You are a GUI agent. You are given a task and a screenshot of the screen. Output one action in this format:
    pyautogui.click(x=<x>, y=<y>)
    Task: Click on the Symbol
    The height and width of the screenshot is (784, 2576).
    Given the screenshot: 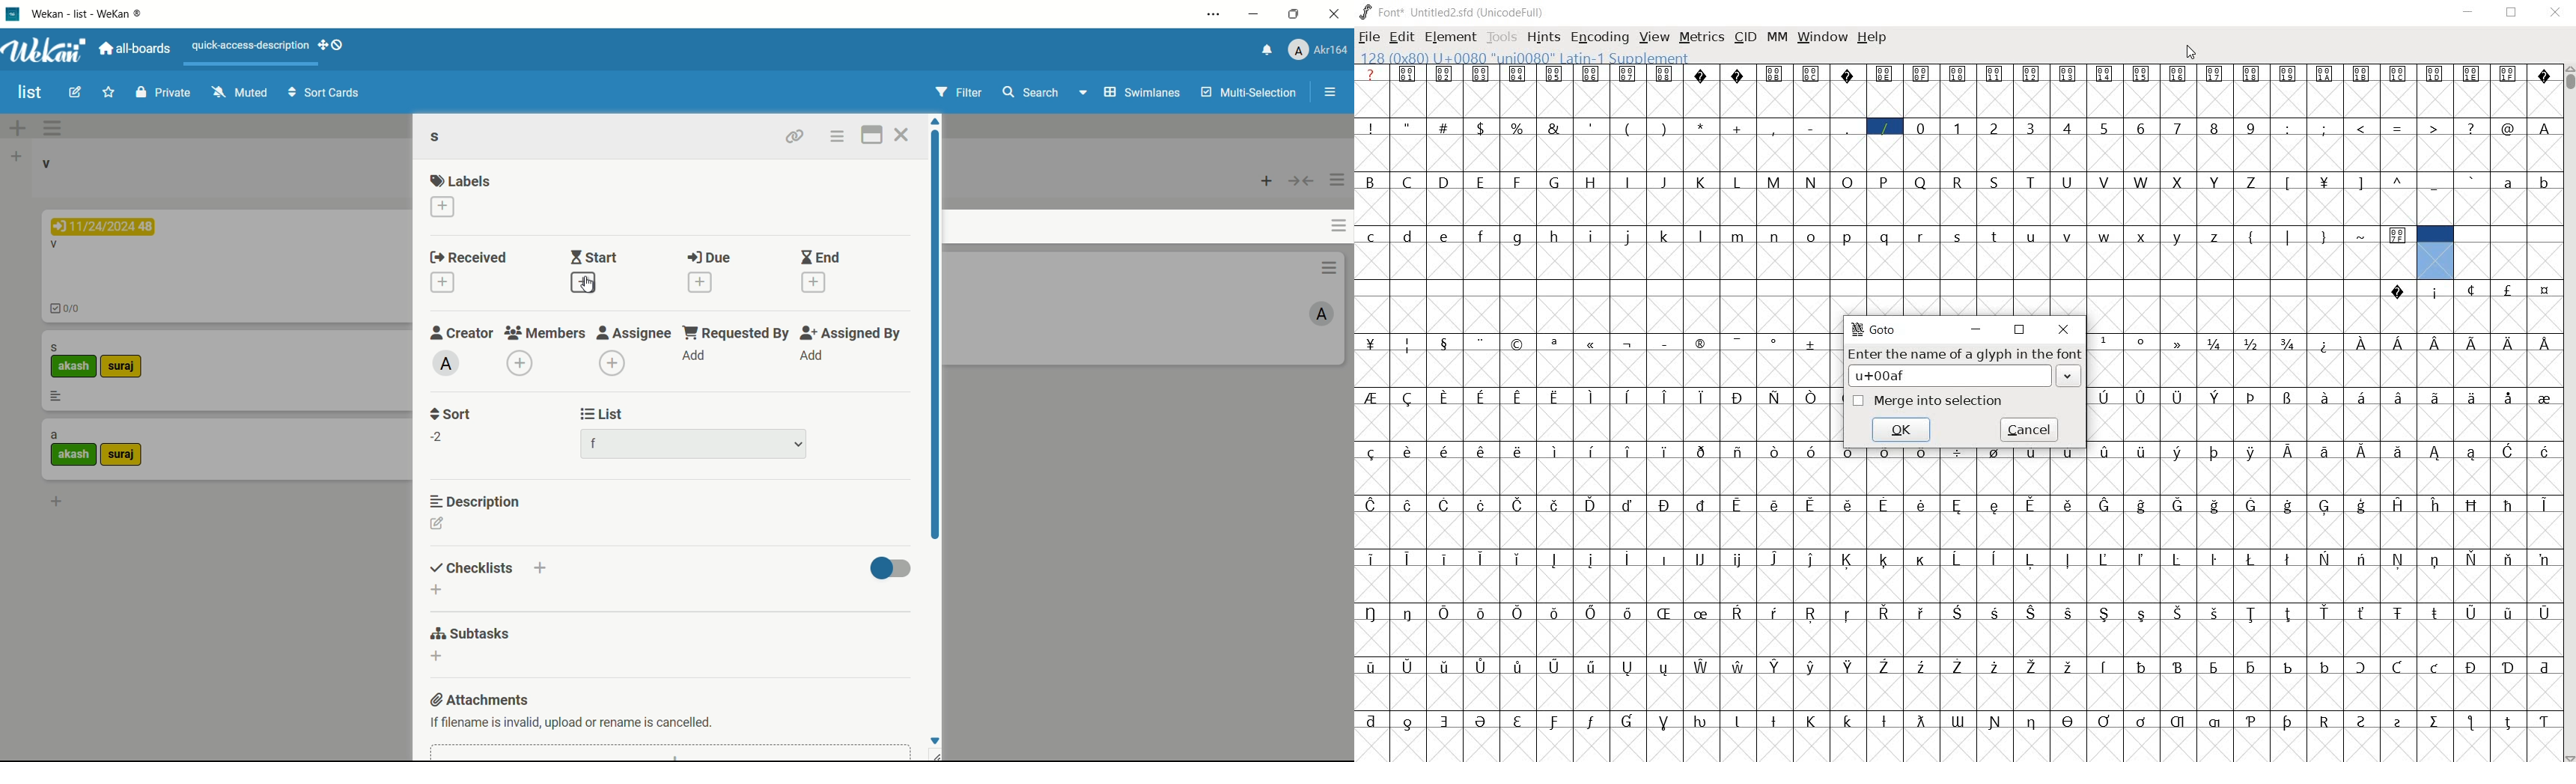 What is the action you would take?
    pyautogui.click(x=2399, y=75)
    